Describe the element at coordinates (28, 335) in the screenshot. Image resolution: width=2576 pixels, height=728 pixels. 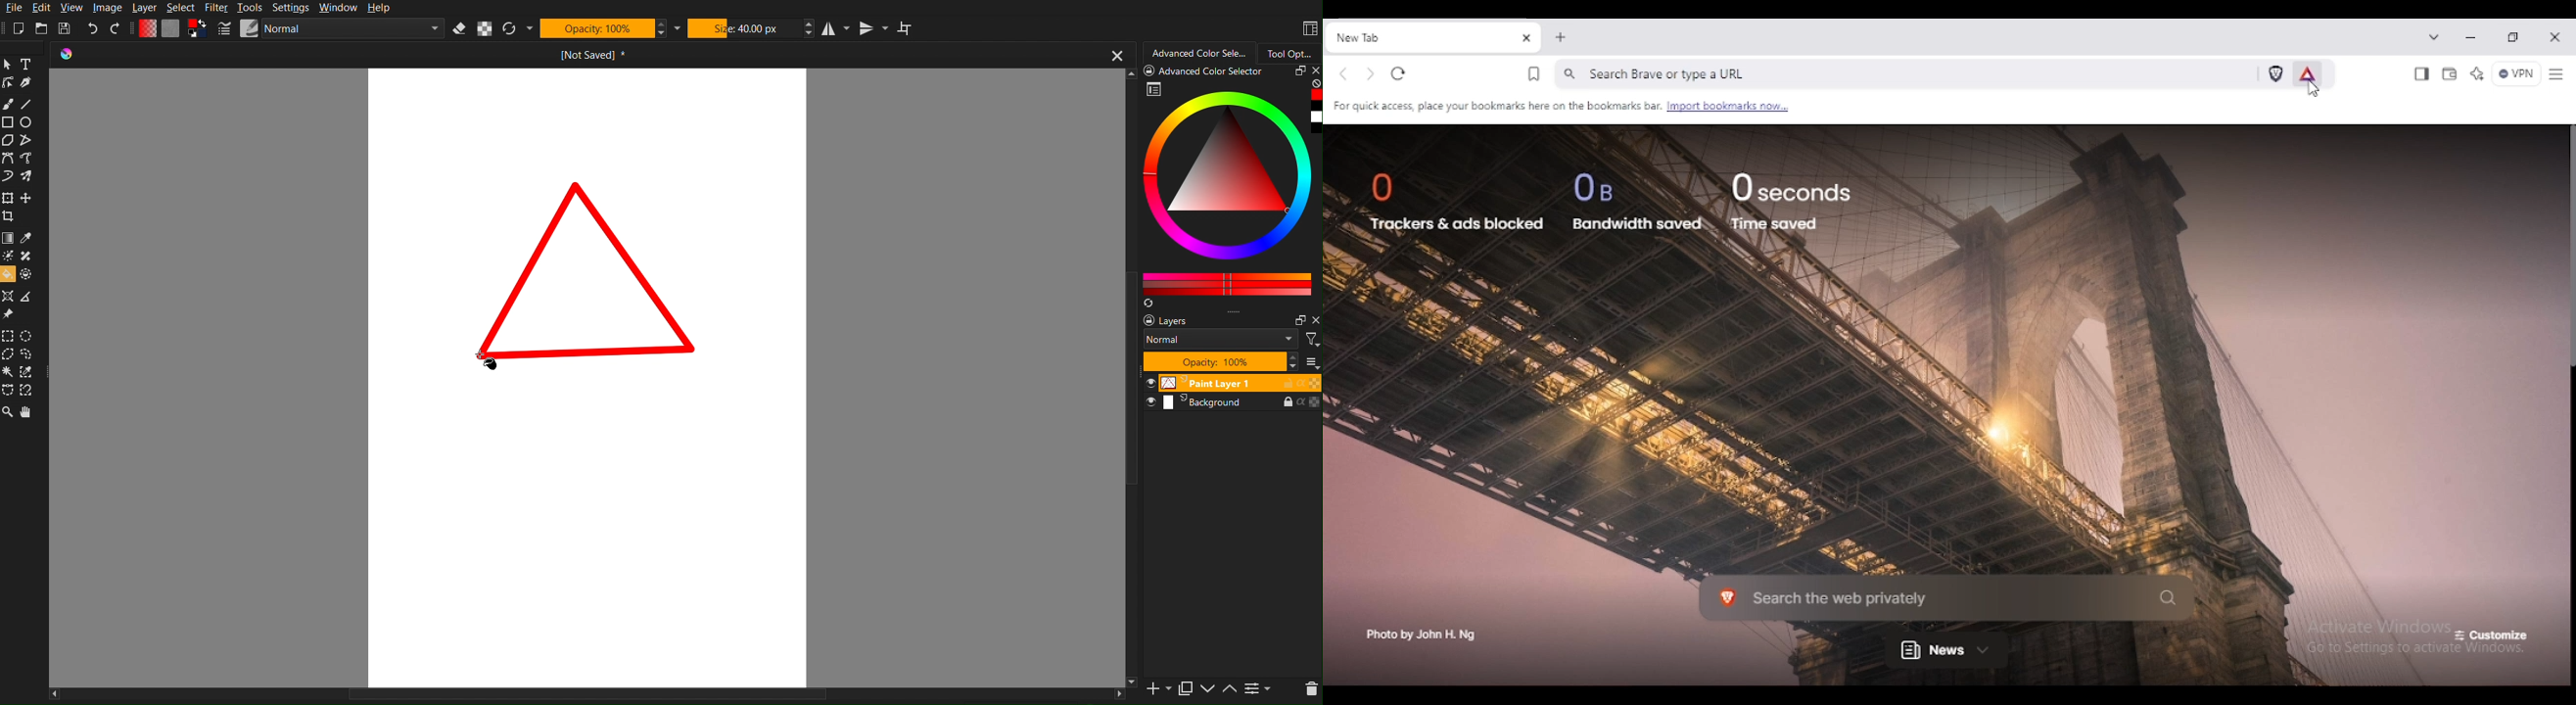
I see `elliptical Selection Tools` at that location.